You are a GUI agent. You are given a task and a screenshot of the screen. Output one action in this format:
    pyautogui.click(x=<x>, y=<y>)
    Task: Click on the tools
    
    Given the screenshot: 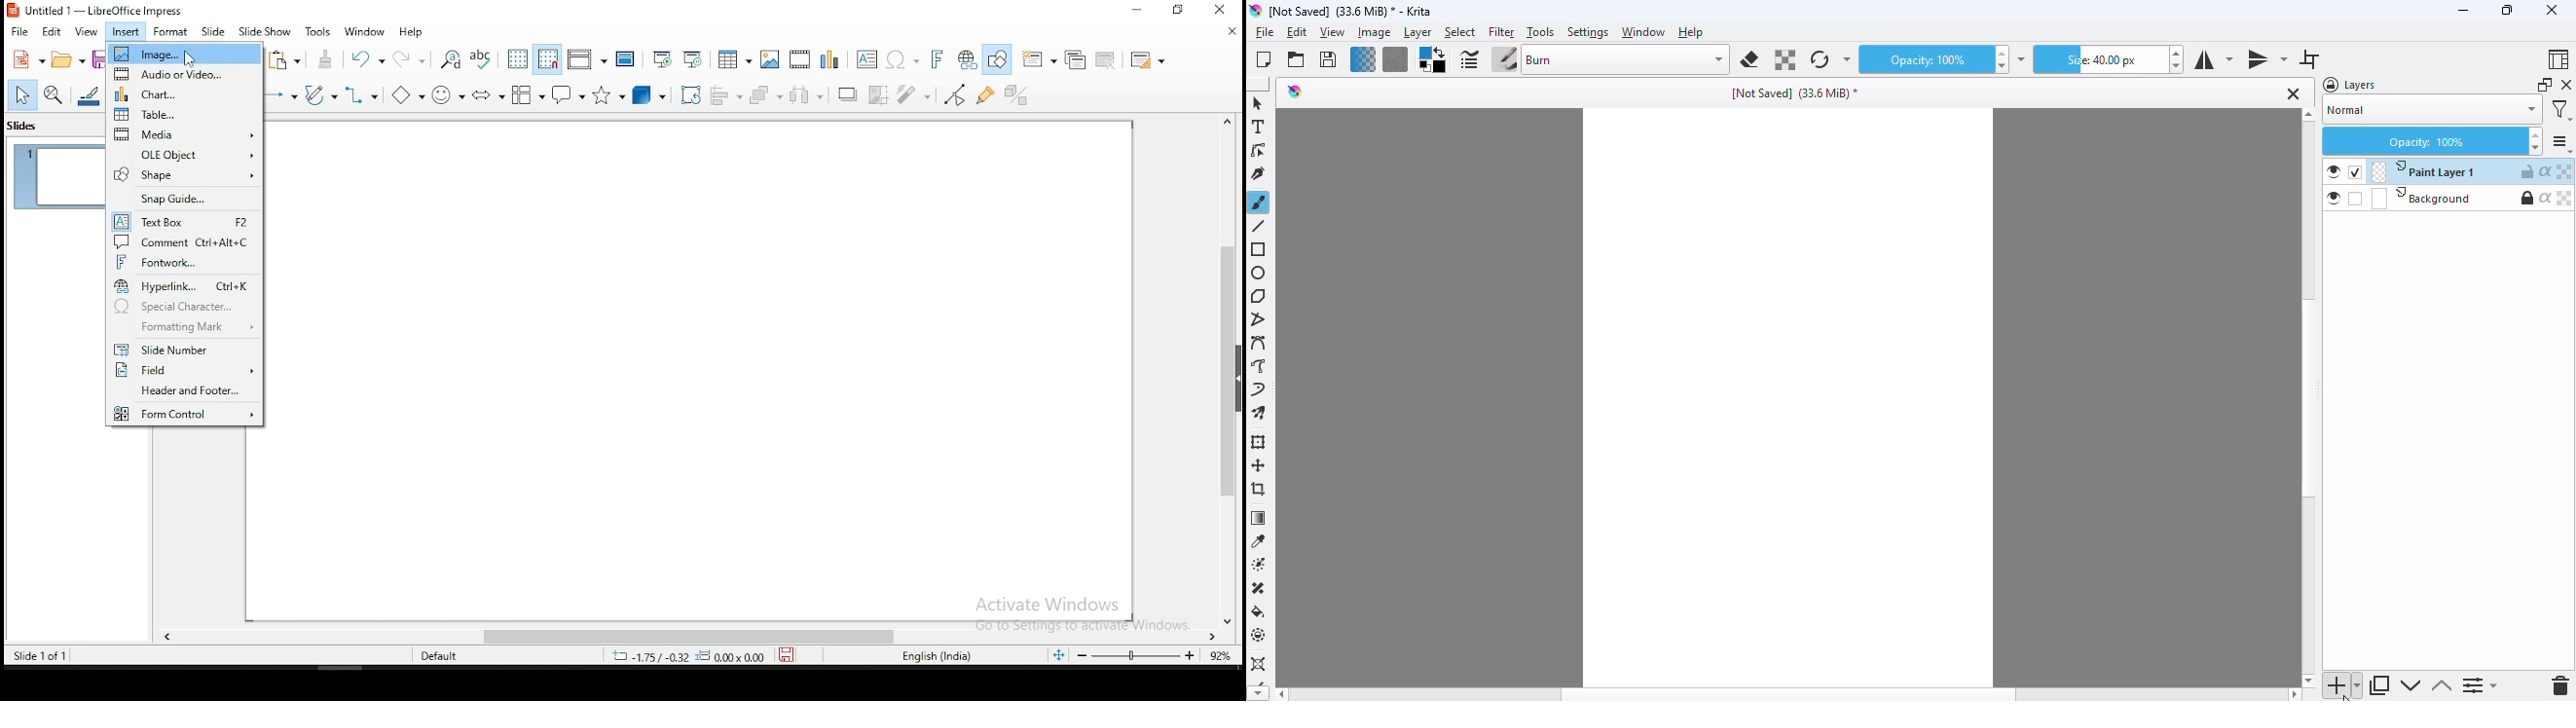 What is the action you would take?
    pyautogui.click(x=1539, y=32)
    